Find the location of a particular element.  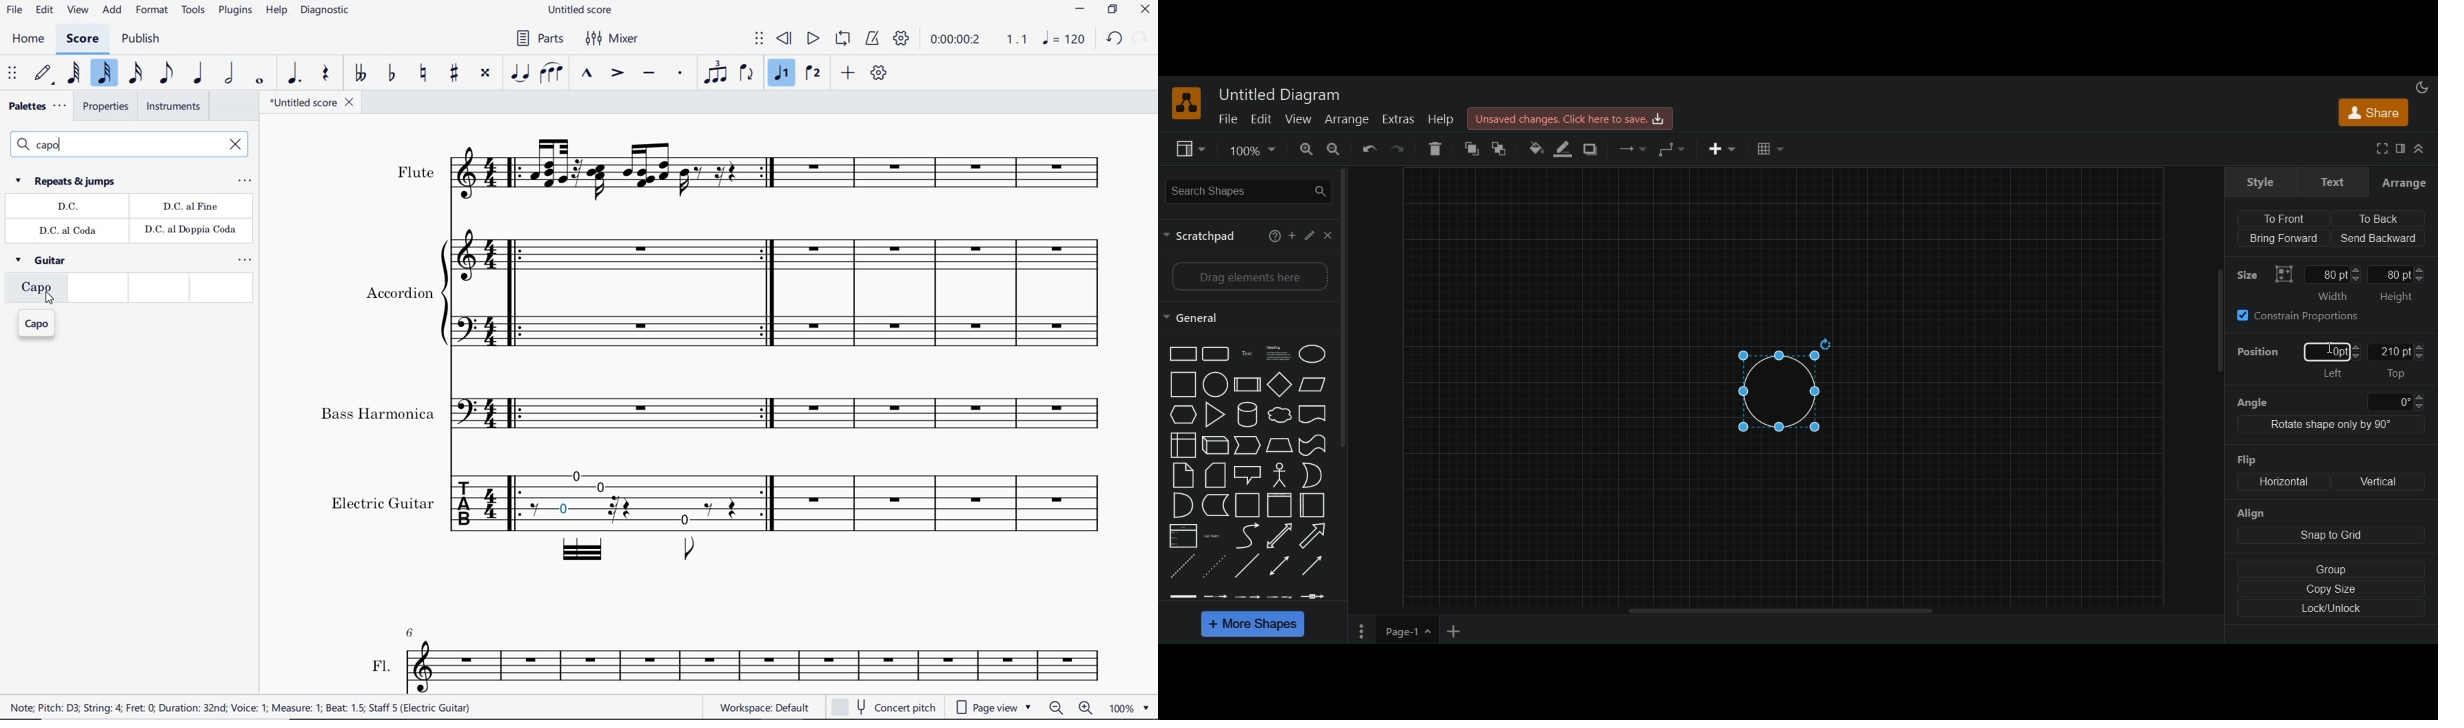

text is located at coordinates (2335, 182).